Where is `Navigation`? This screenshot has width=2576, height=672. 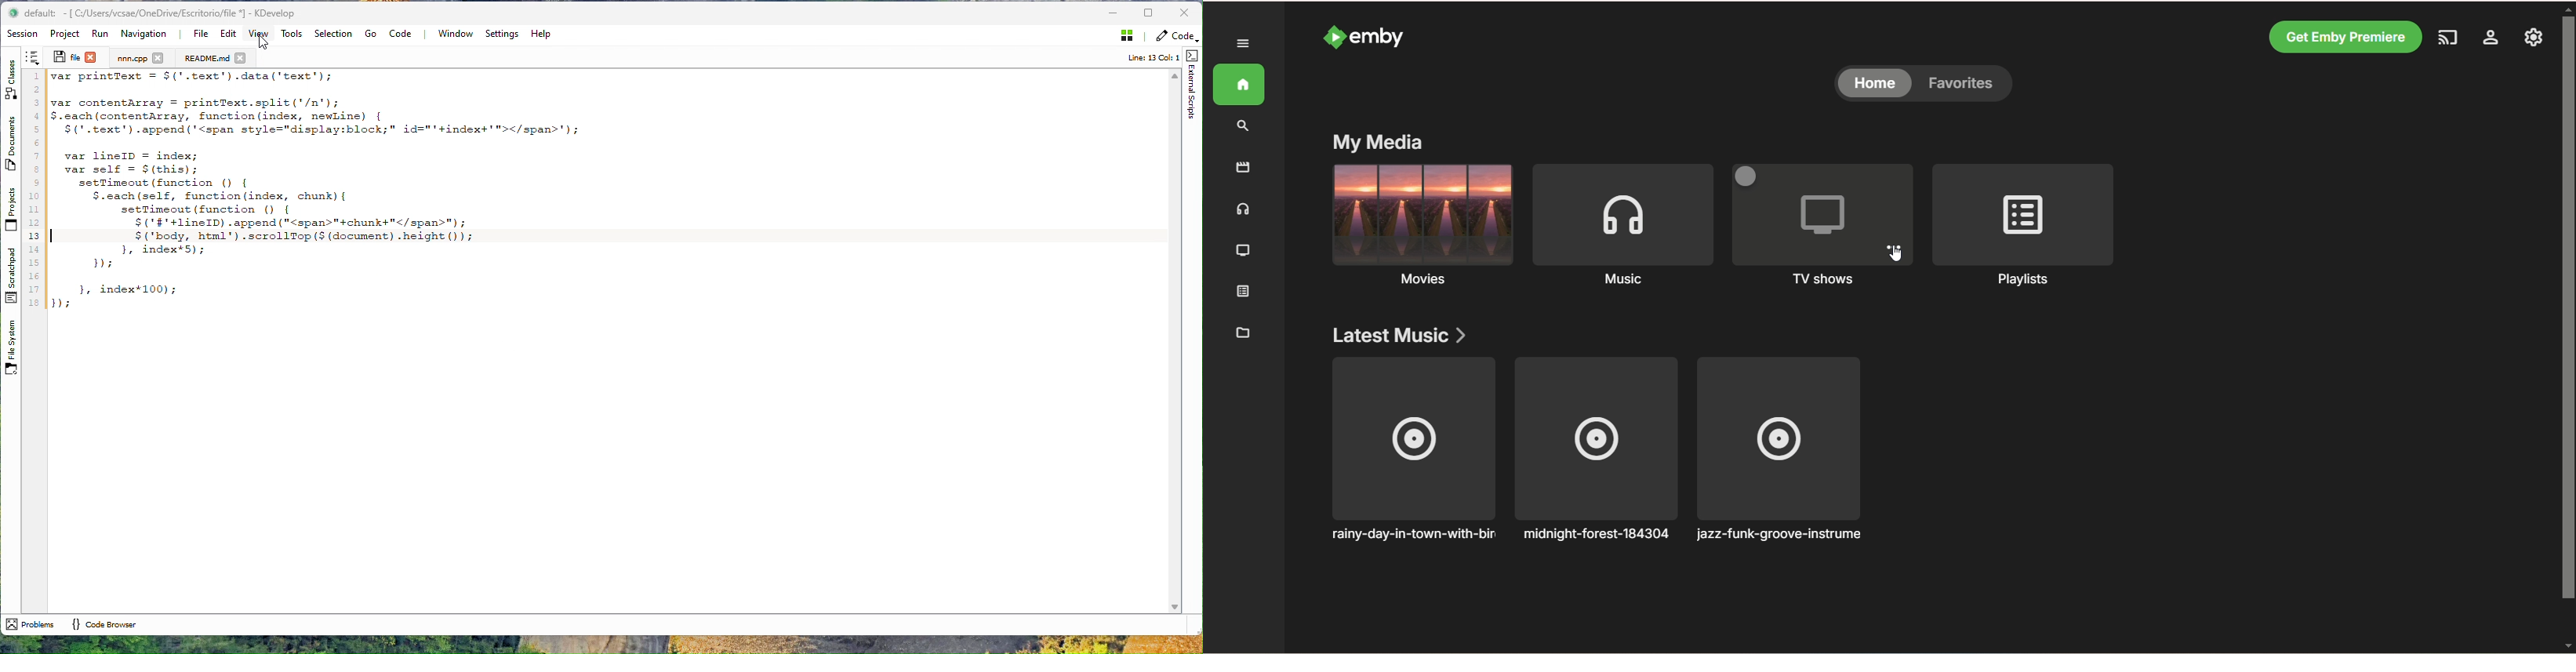 Navigation is located at coordinates (145, 34).